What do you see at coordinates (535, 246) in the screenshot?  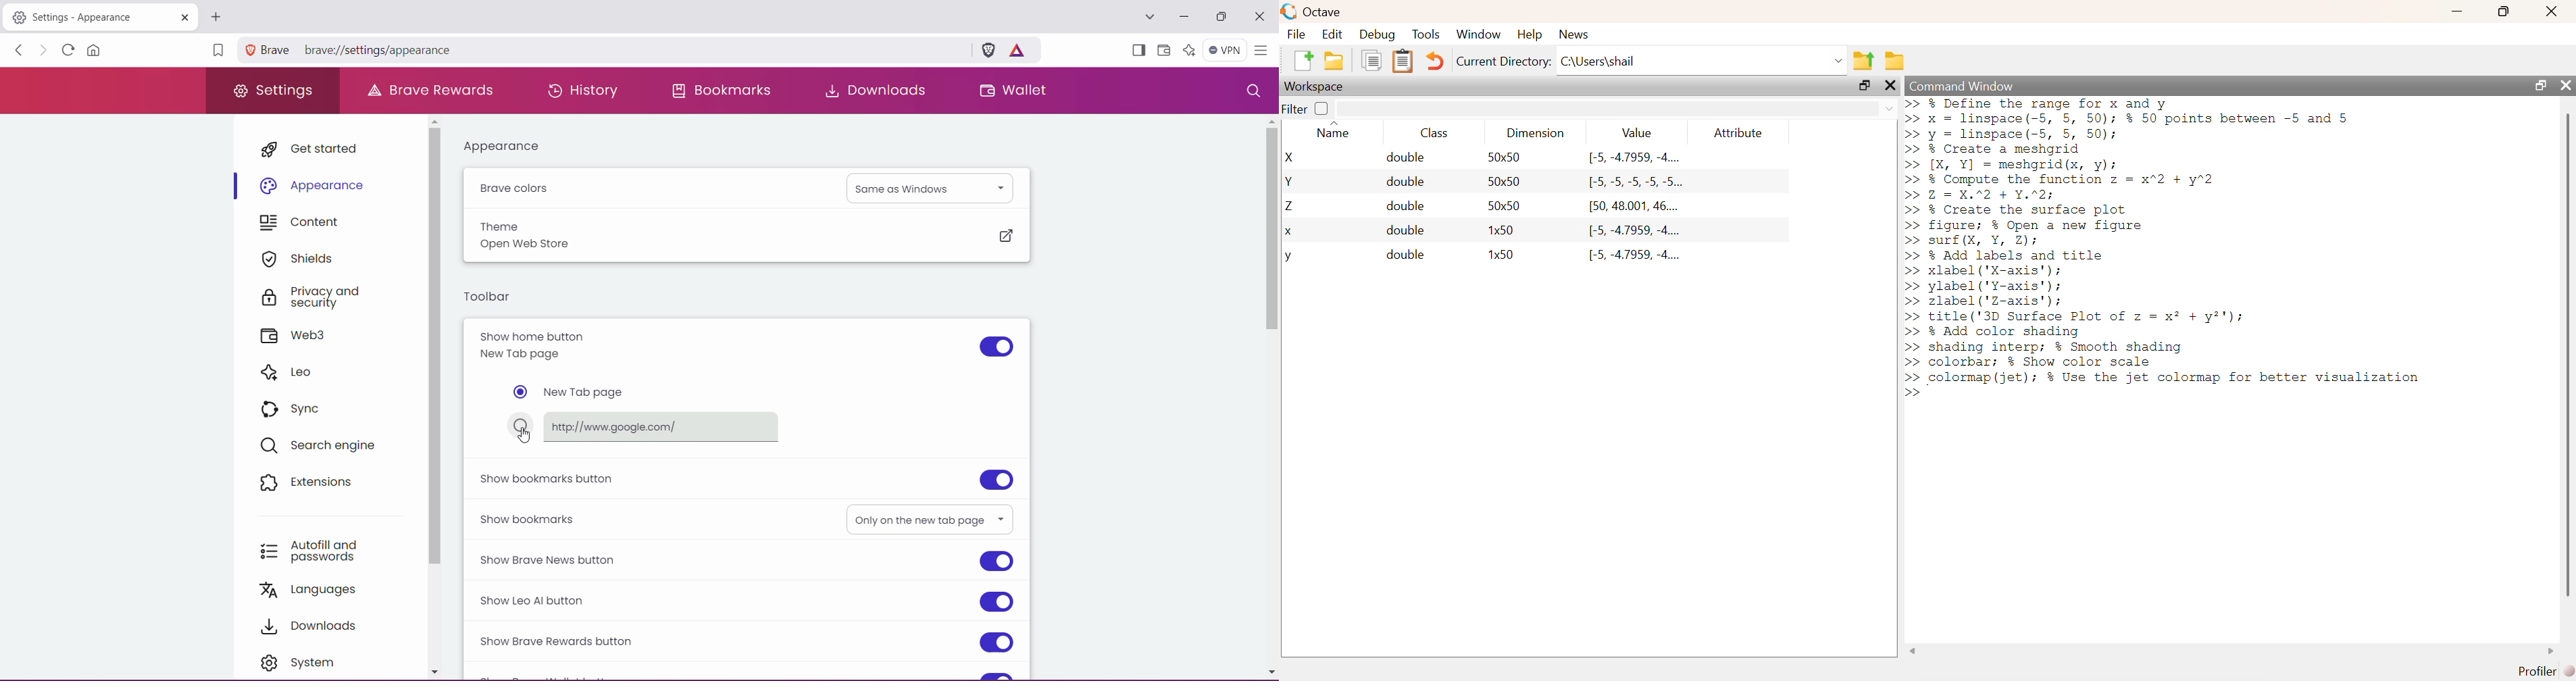 I see `Open Web Store` at bounding box center [535, 246].